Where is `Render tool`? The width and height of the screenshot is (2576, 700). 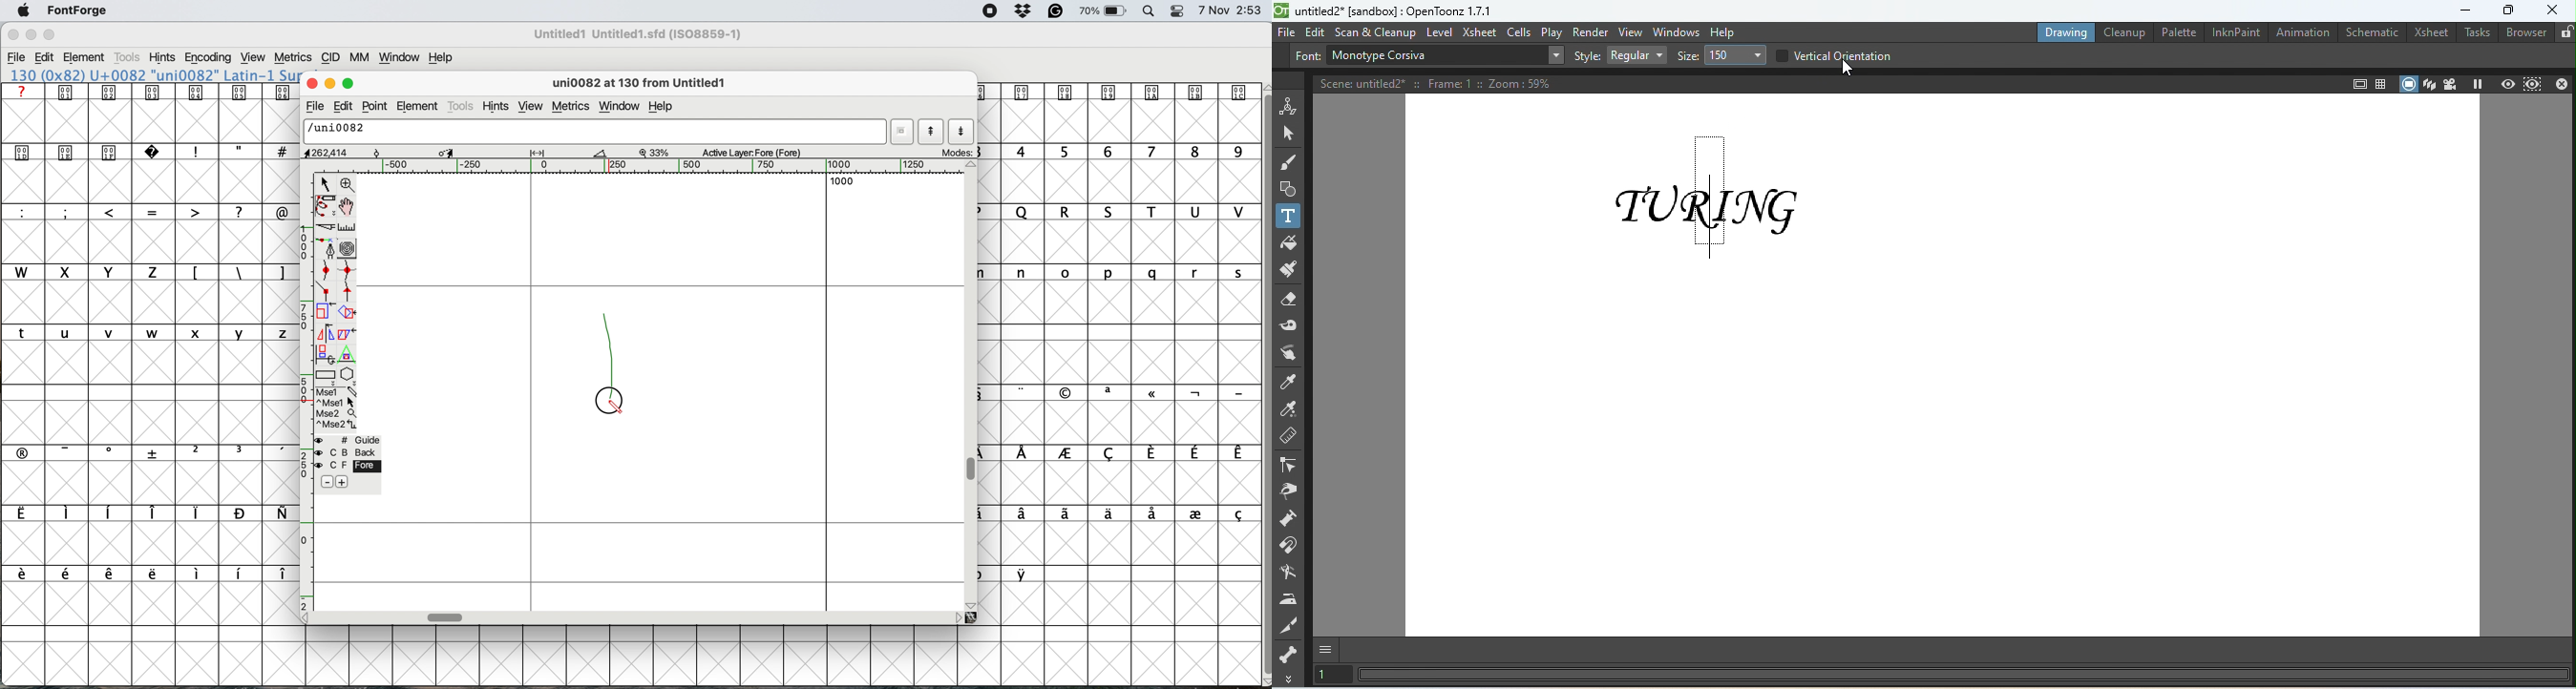
Render tool is located at coordinates (1286, 572).